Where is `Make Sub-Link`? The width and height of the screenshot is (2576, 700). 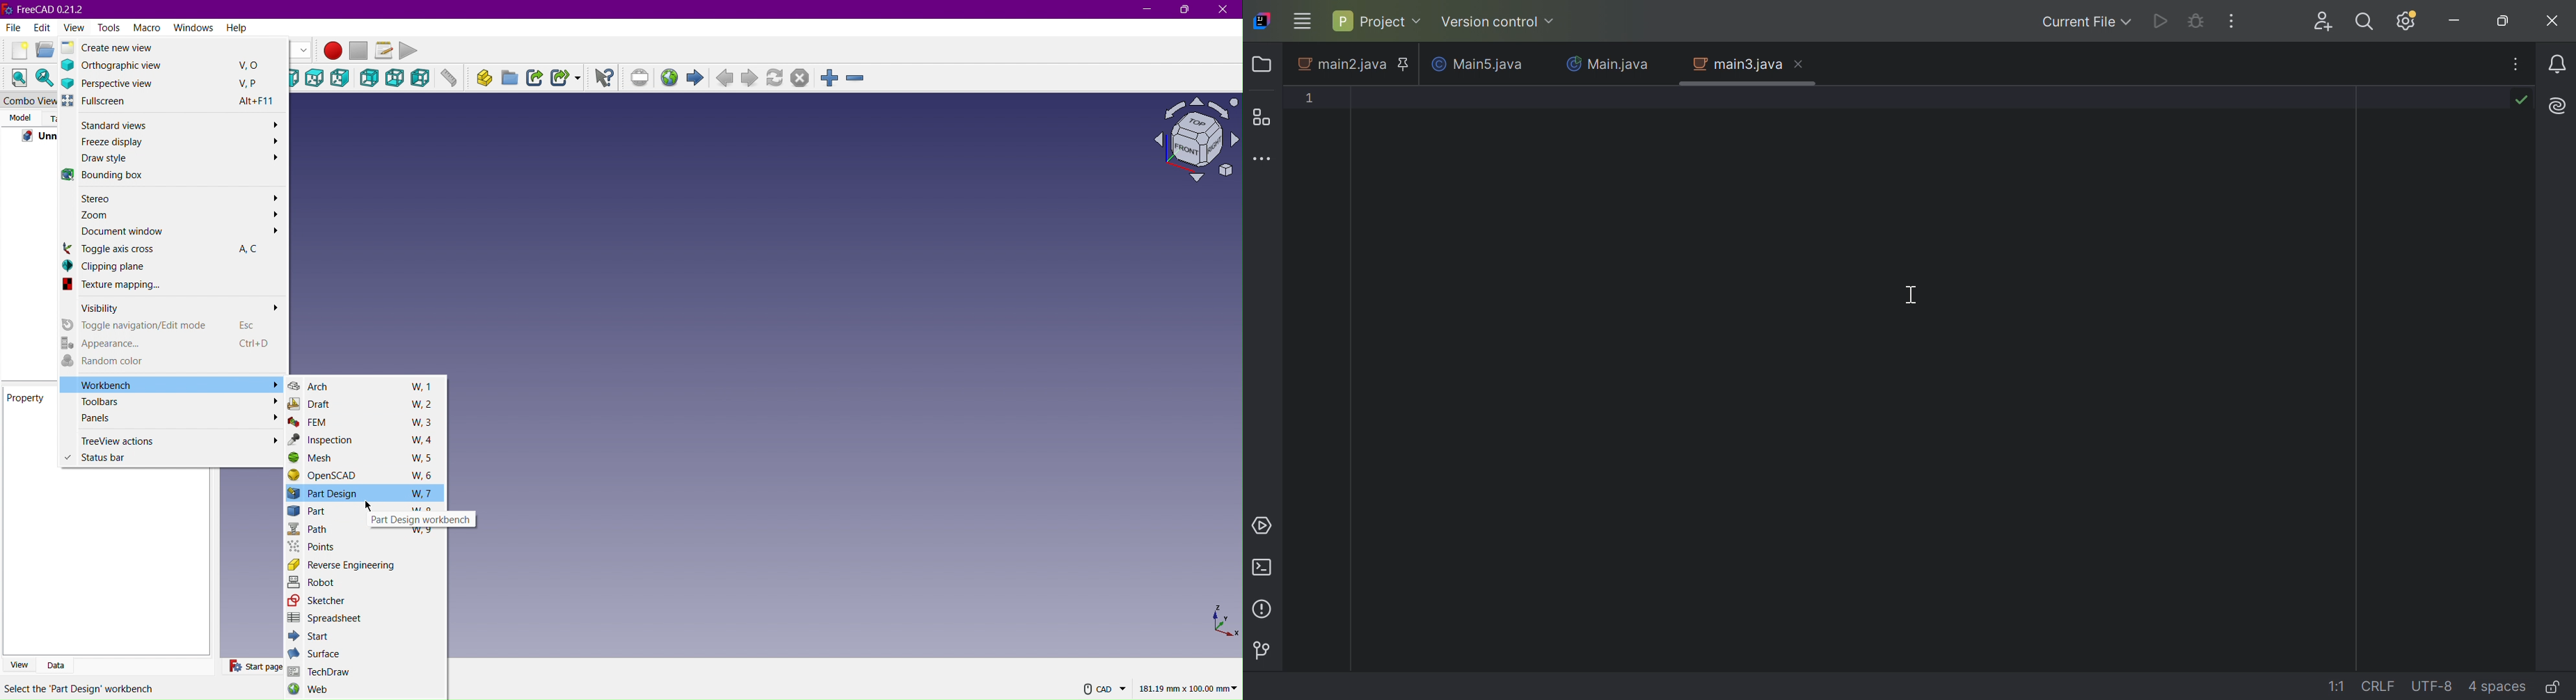 Make Sub-Link is located at coordinates (566, 80).